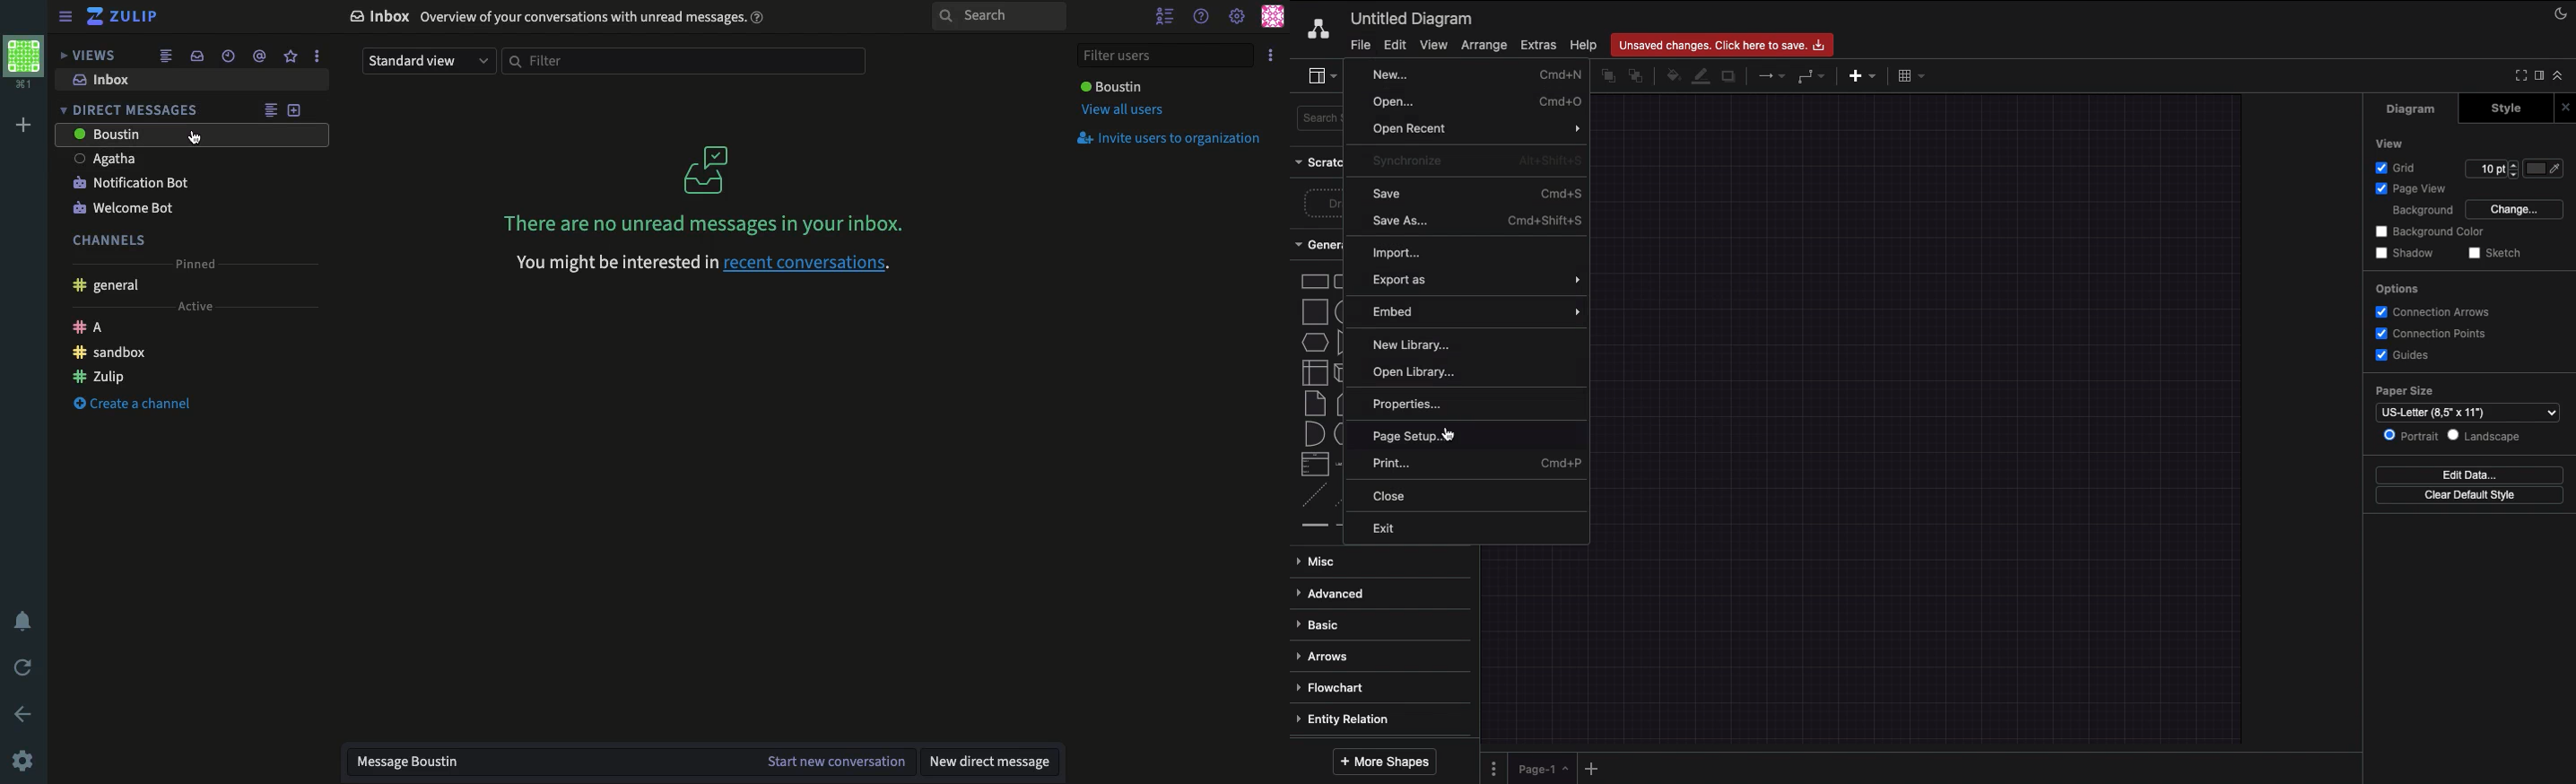  What do you see at coordinates (1701, 74) in the screenshot?
I see `Line color` at bounding box center [1701, 74].